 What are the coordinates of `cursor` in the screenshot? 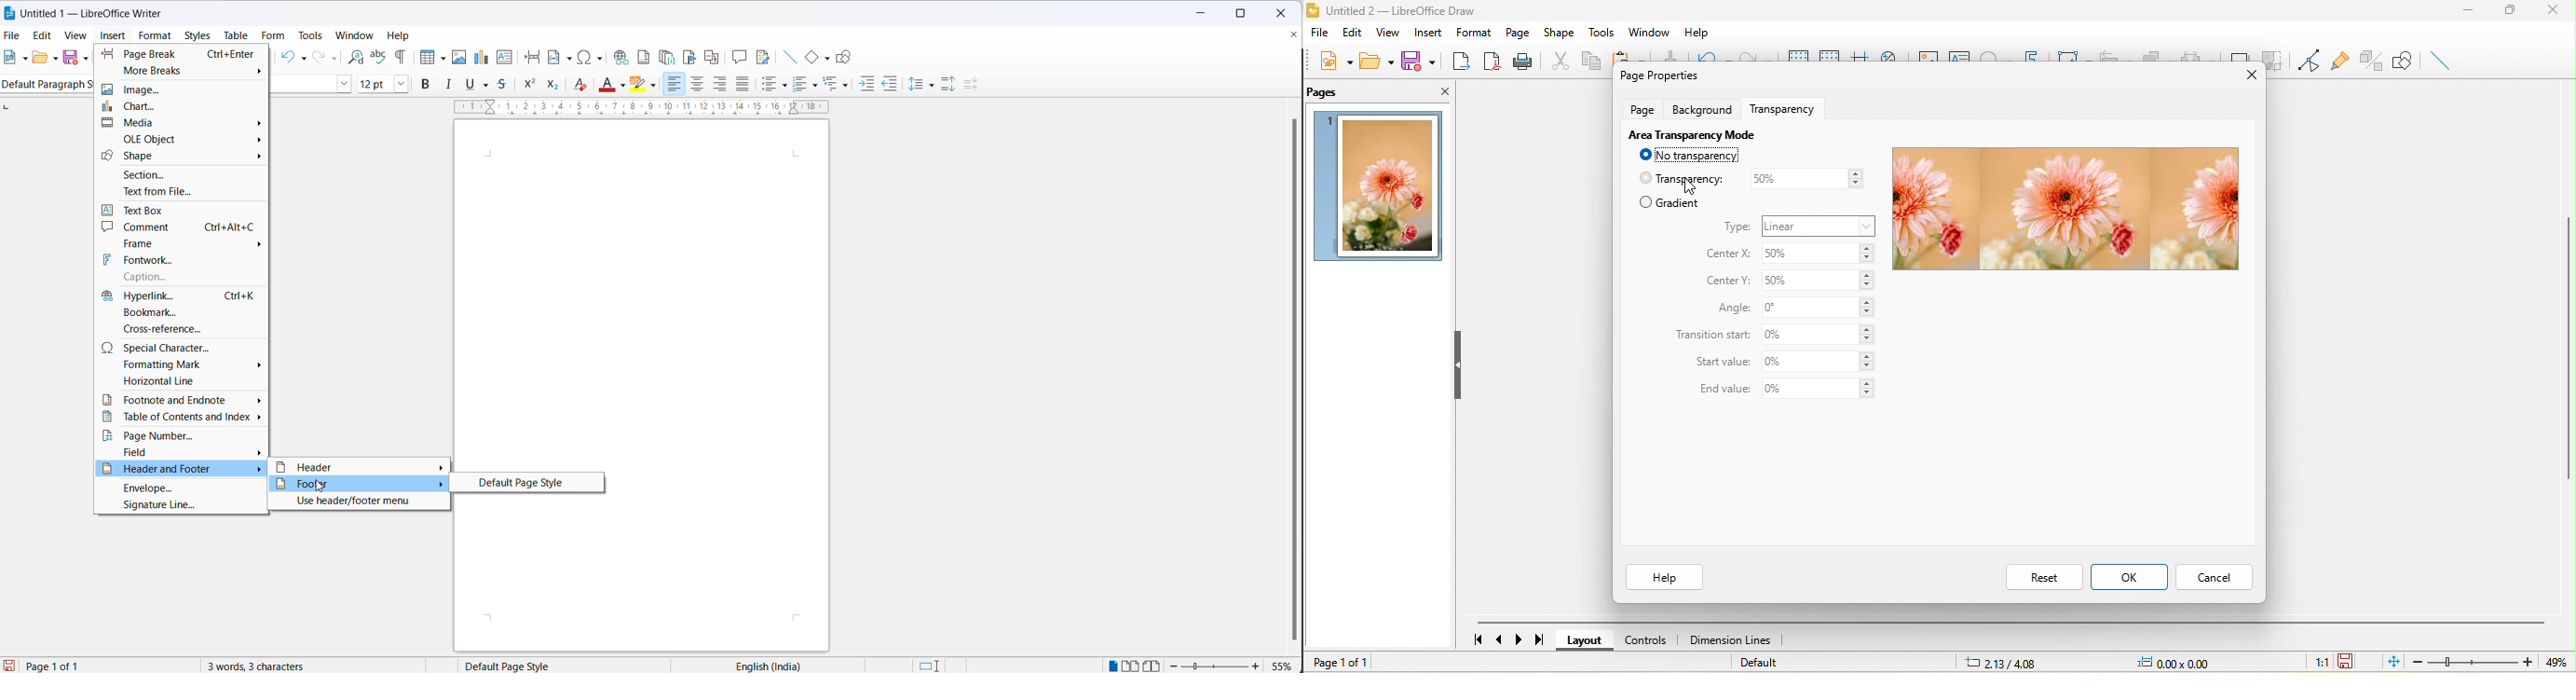 It's located at (325, 481).